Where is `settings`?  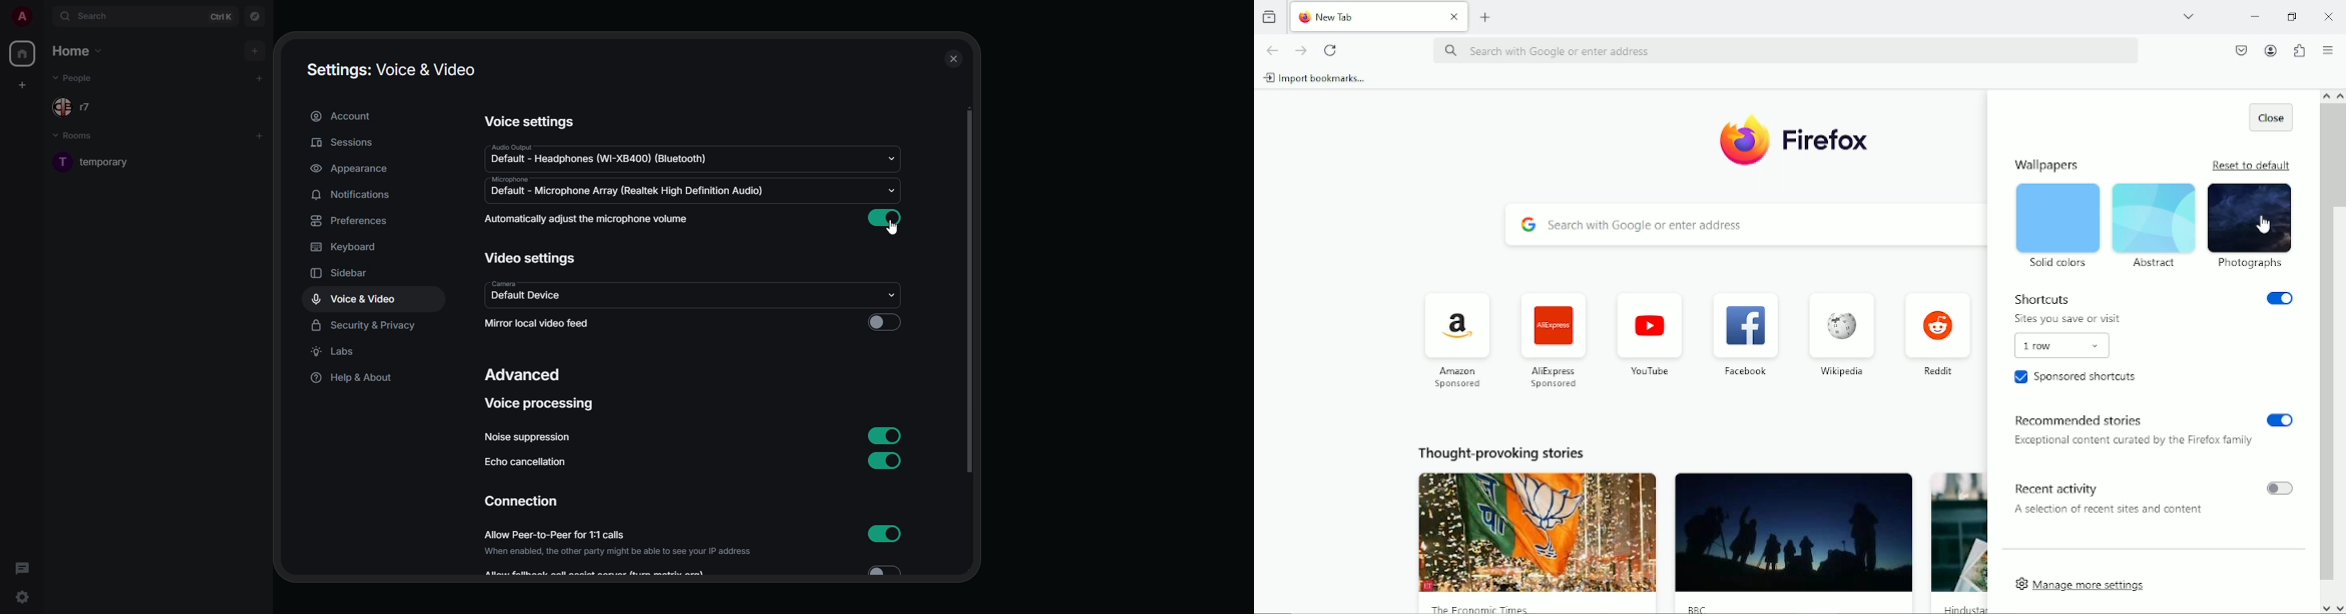
settings is located at coordinates (22, 597).